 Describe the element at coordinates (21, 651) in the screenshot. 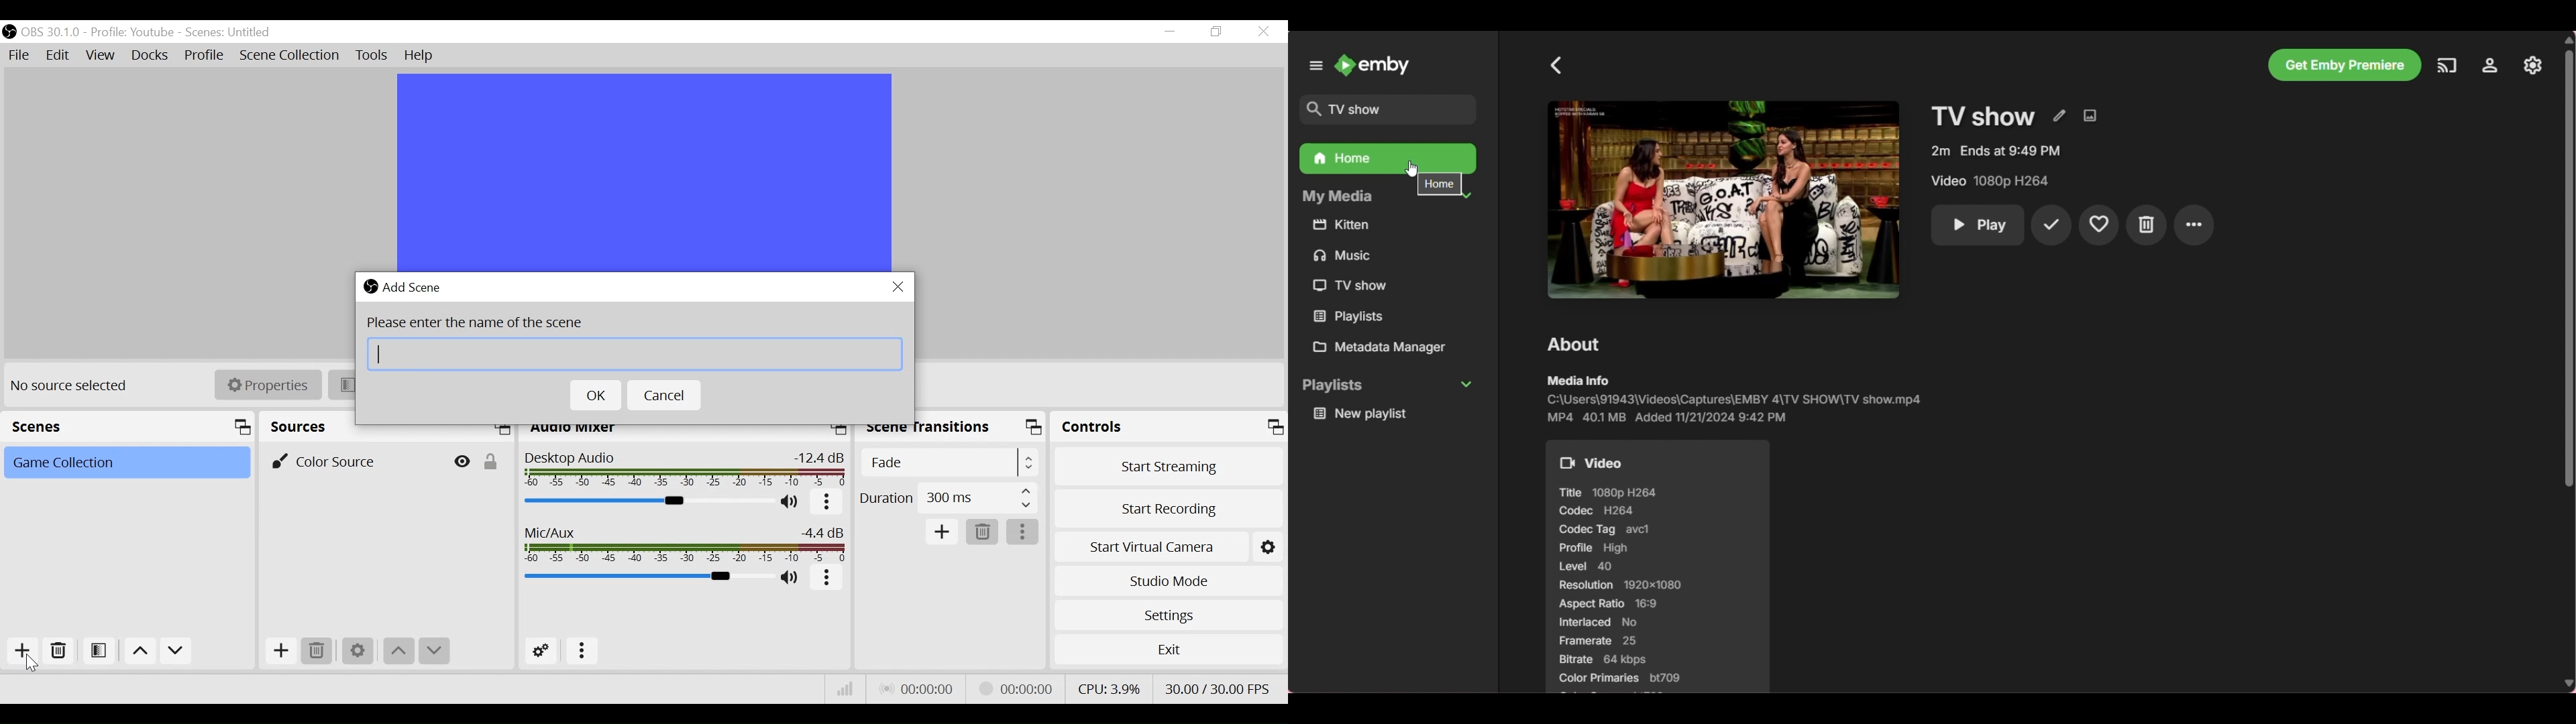

I see `Add` at that location.